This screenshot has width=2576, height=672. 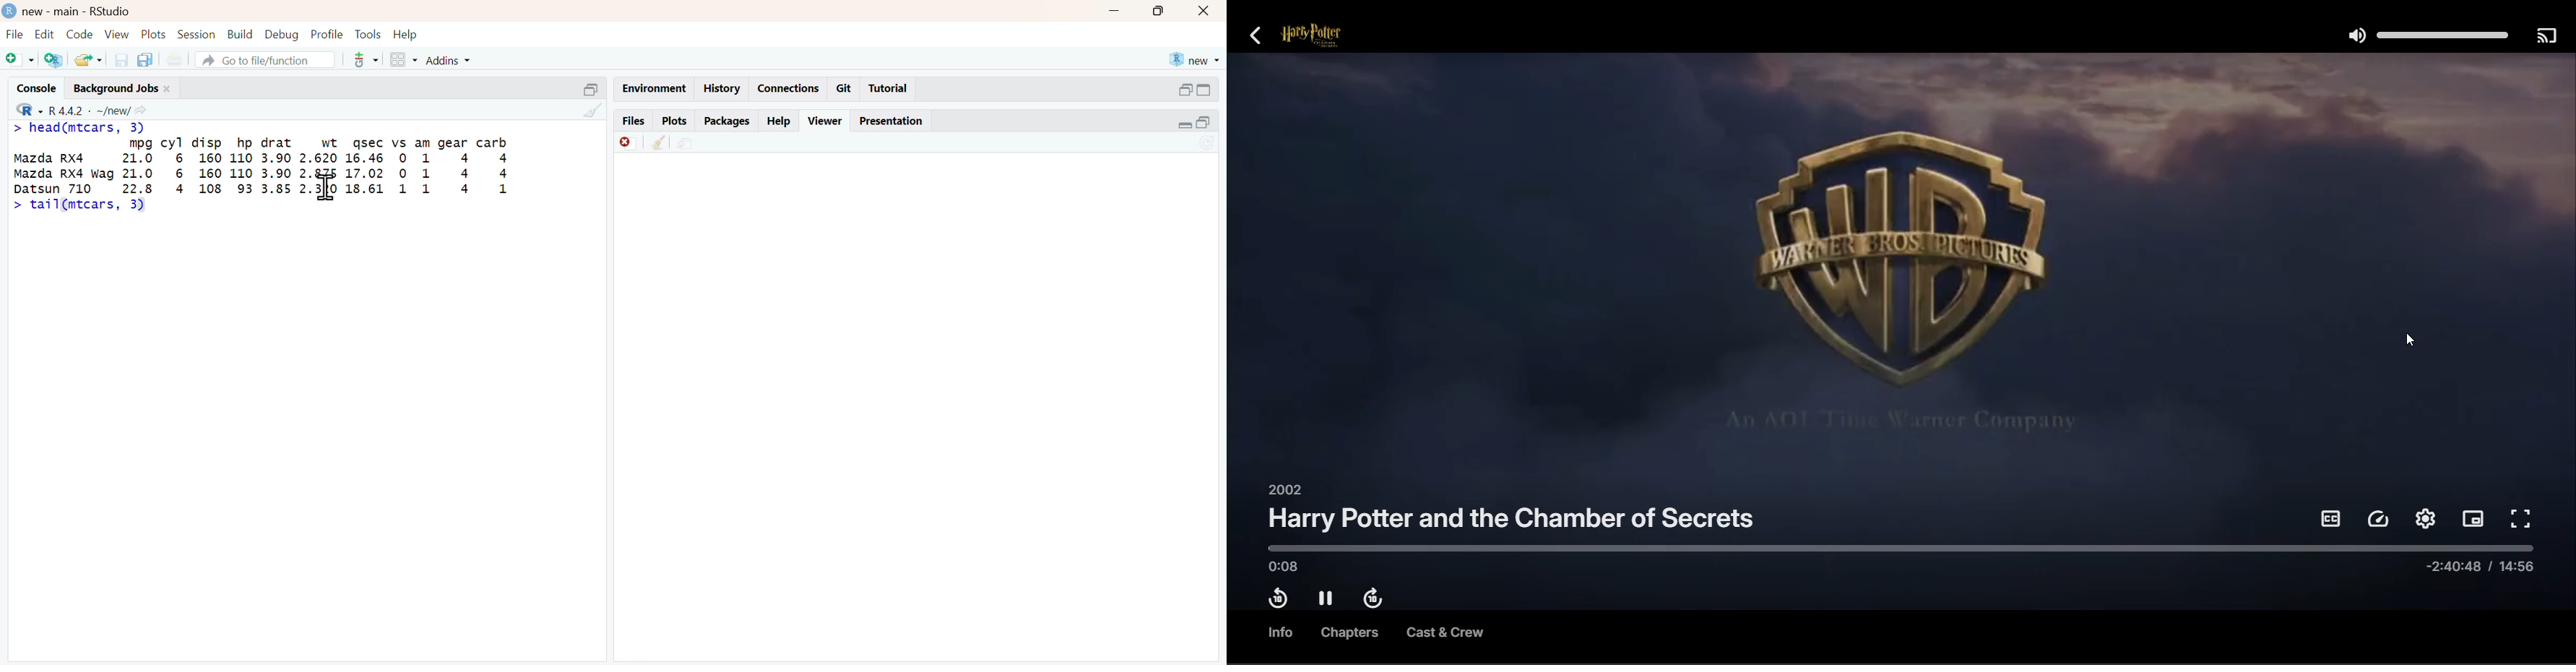 What do you see at coordinates (152, 33) in the screenshot?
I see `Plots` at bounding box center [152, 33].